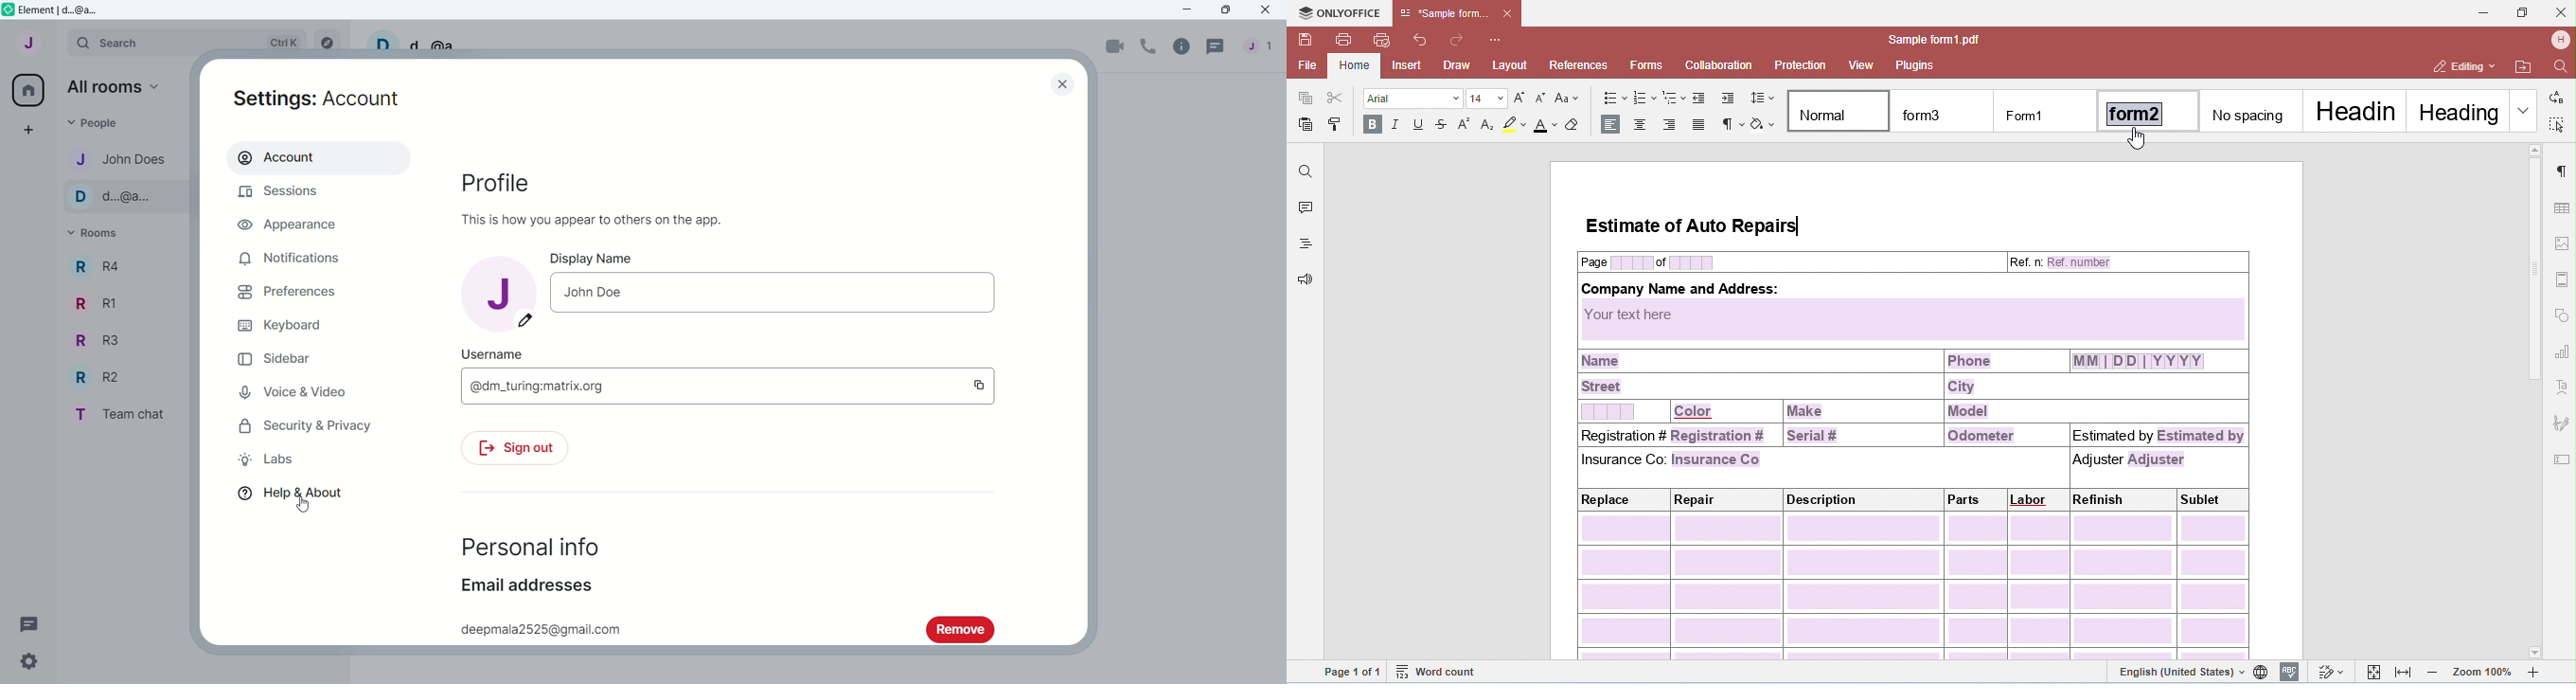  Describe the element at coordinates (294, 492) in the screenshot. I see `Help and about` at that location.